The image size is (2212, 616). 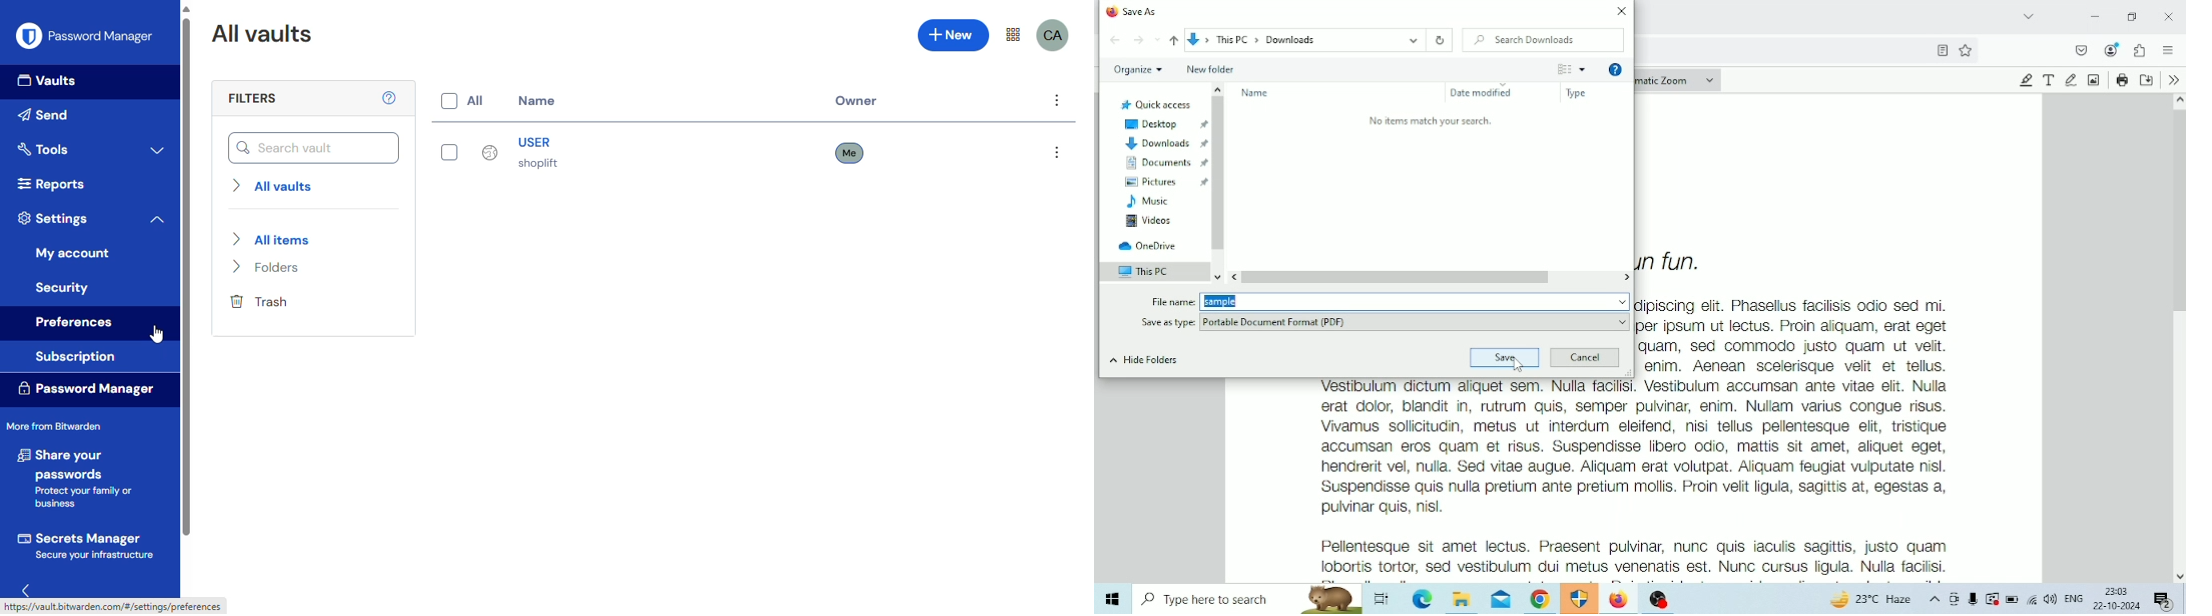 I want to click on send, so click(x=47, y=115).